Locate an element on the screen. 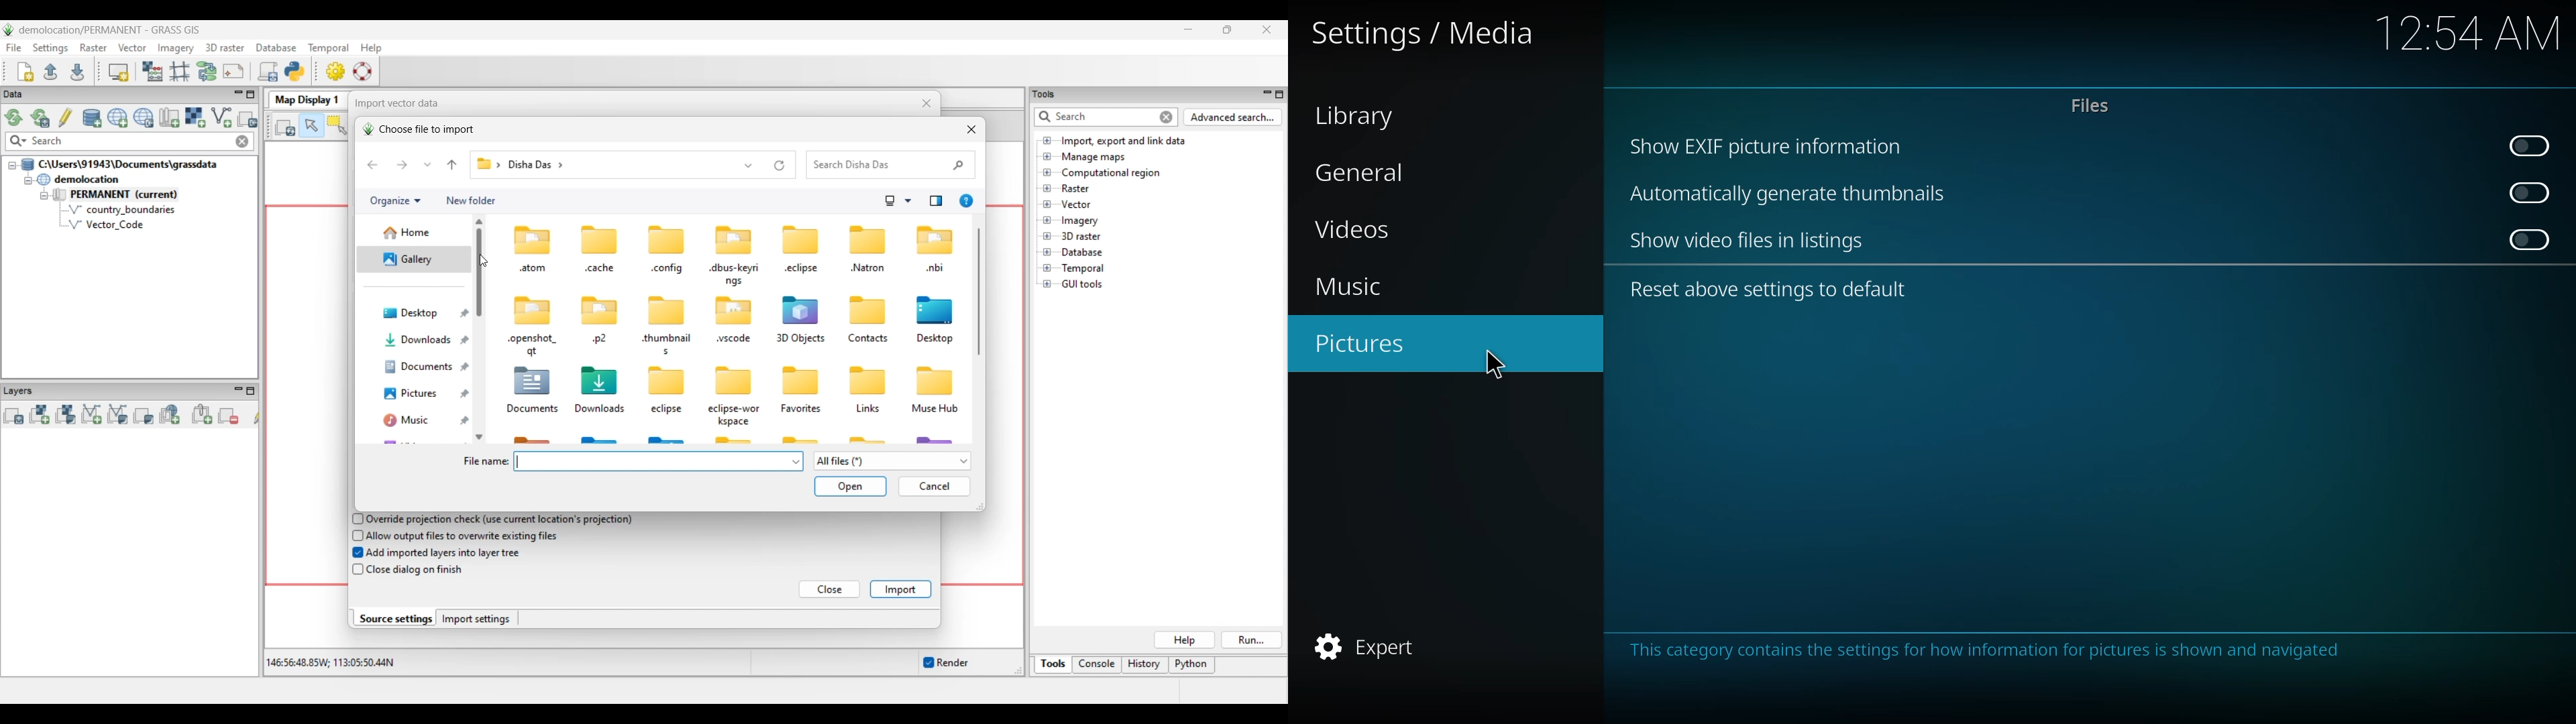 This screenshot has height=728, width=2576. reset above settings to default is located at coordinates (1772, 288).